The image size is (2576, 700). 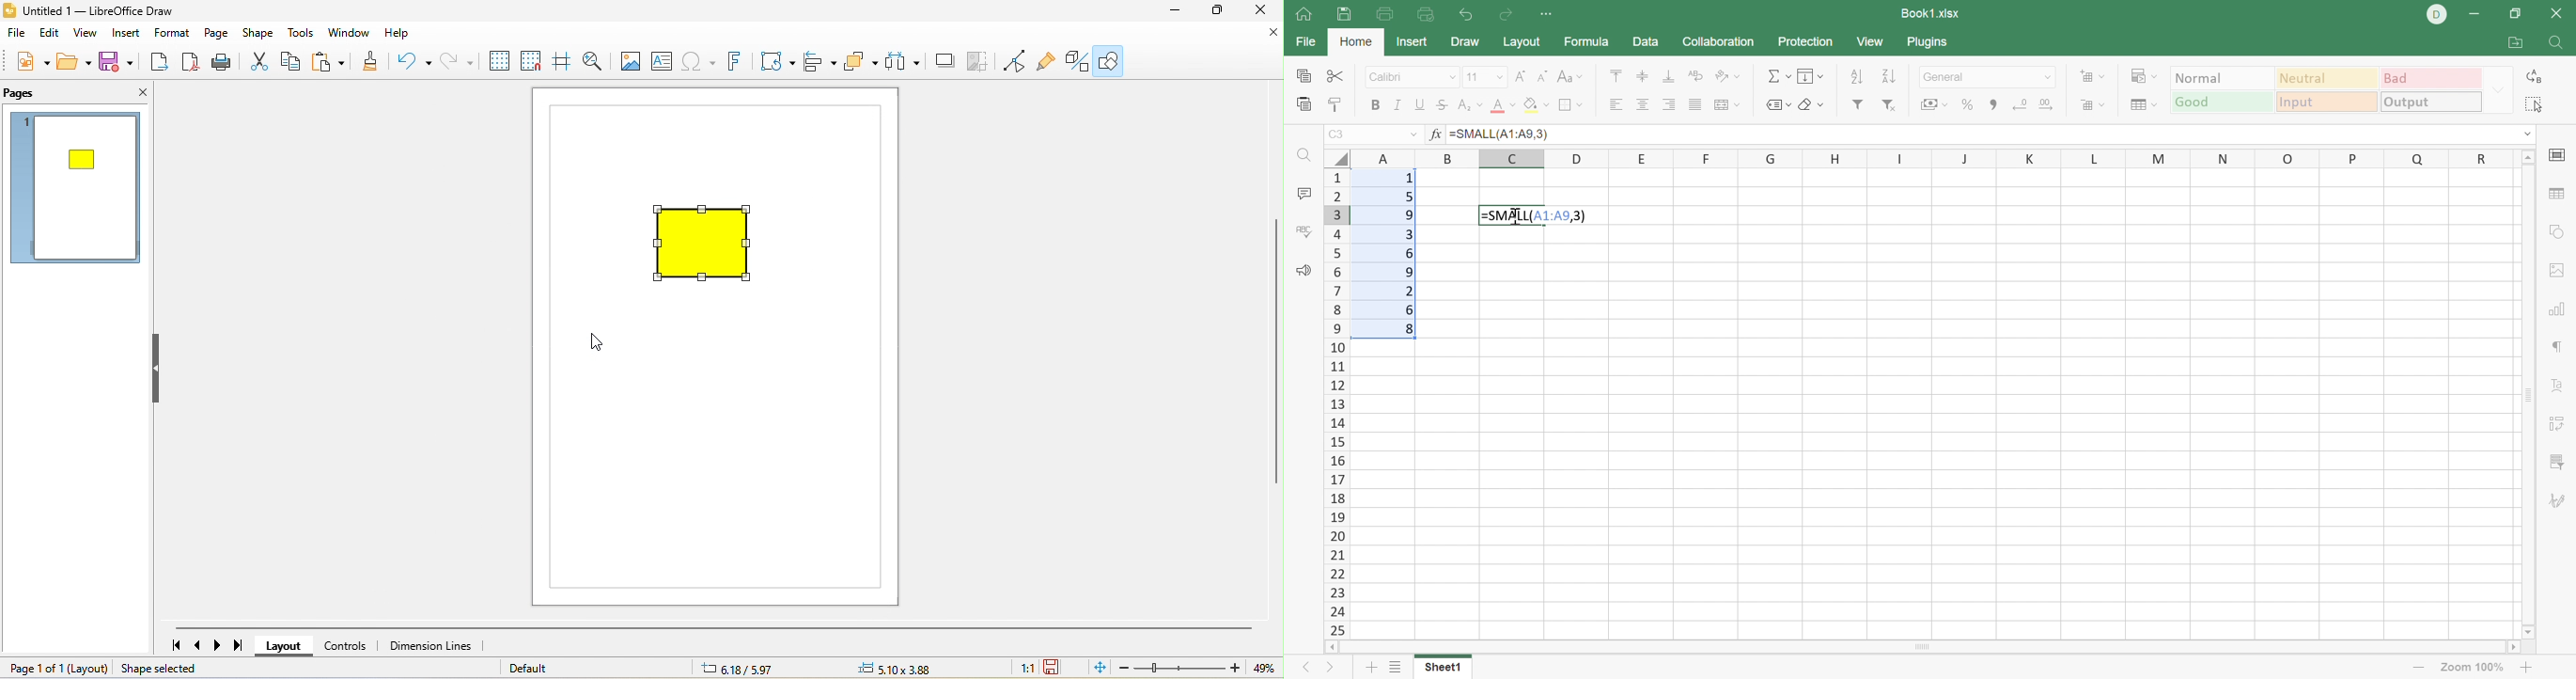 What do you see at coordinates (2436, 15) in the screenshot?
I see `DELL` at bounding box center [2436, 15].